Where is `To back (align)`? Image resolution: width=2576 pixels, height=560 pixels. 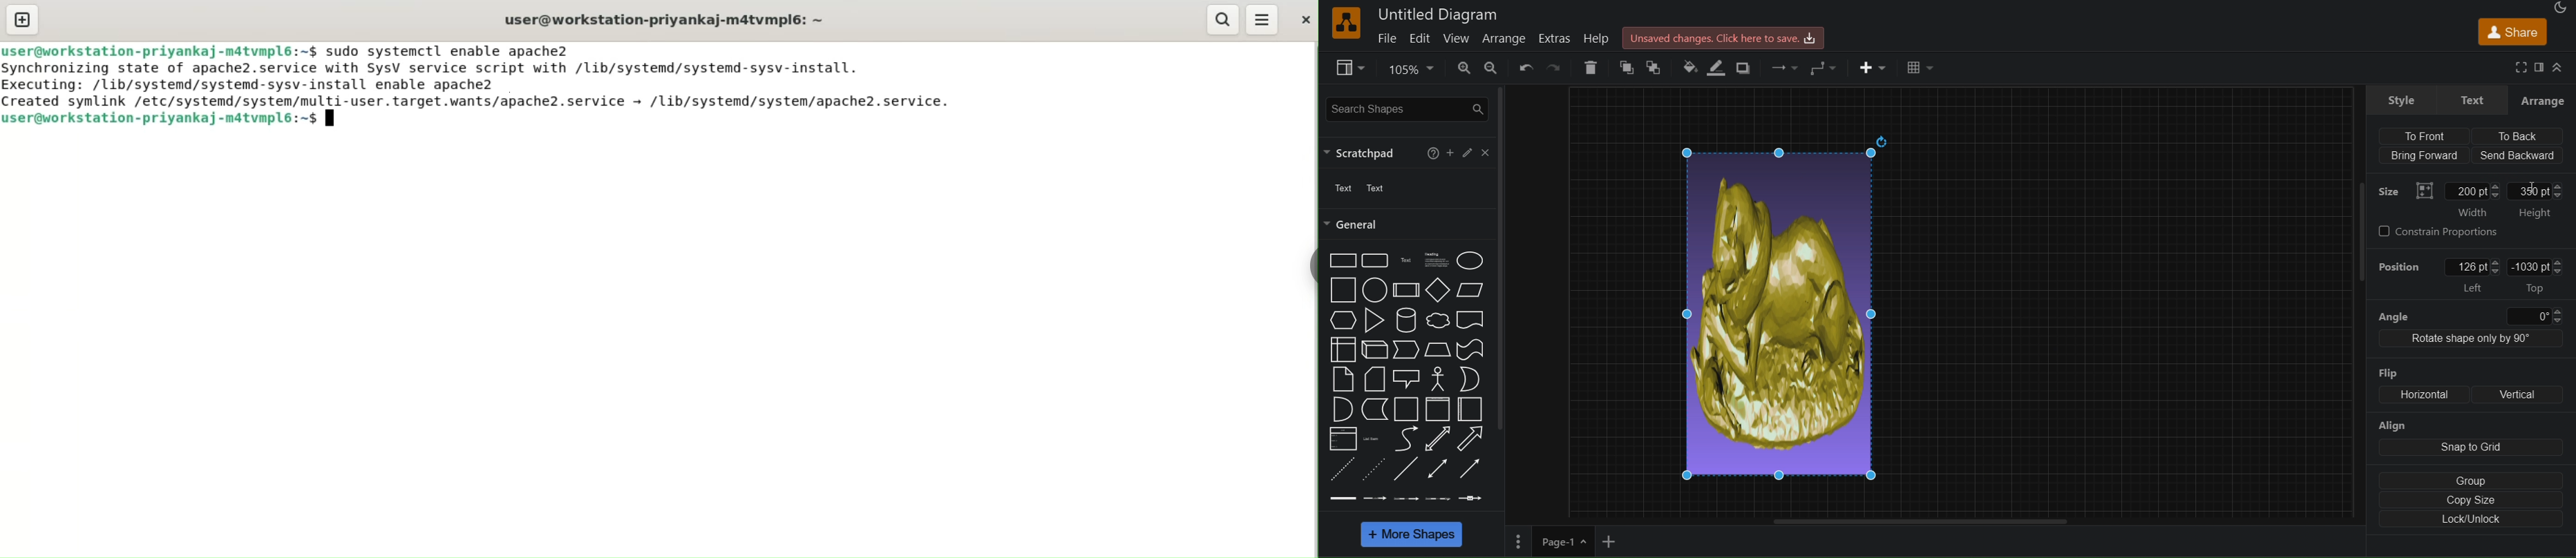
To back (align) is located at coordinates (2521, 136).